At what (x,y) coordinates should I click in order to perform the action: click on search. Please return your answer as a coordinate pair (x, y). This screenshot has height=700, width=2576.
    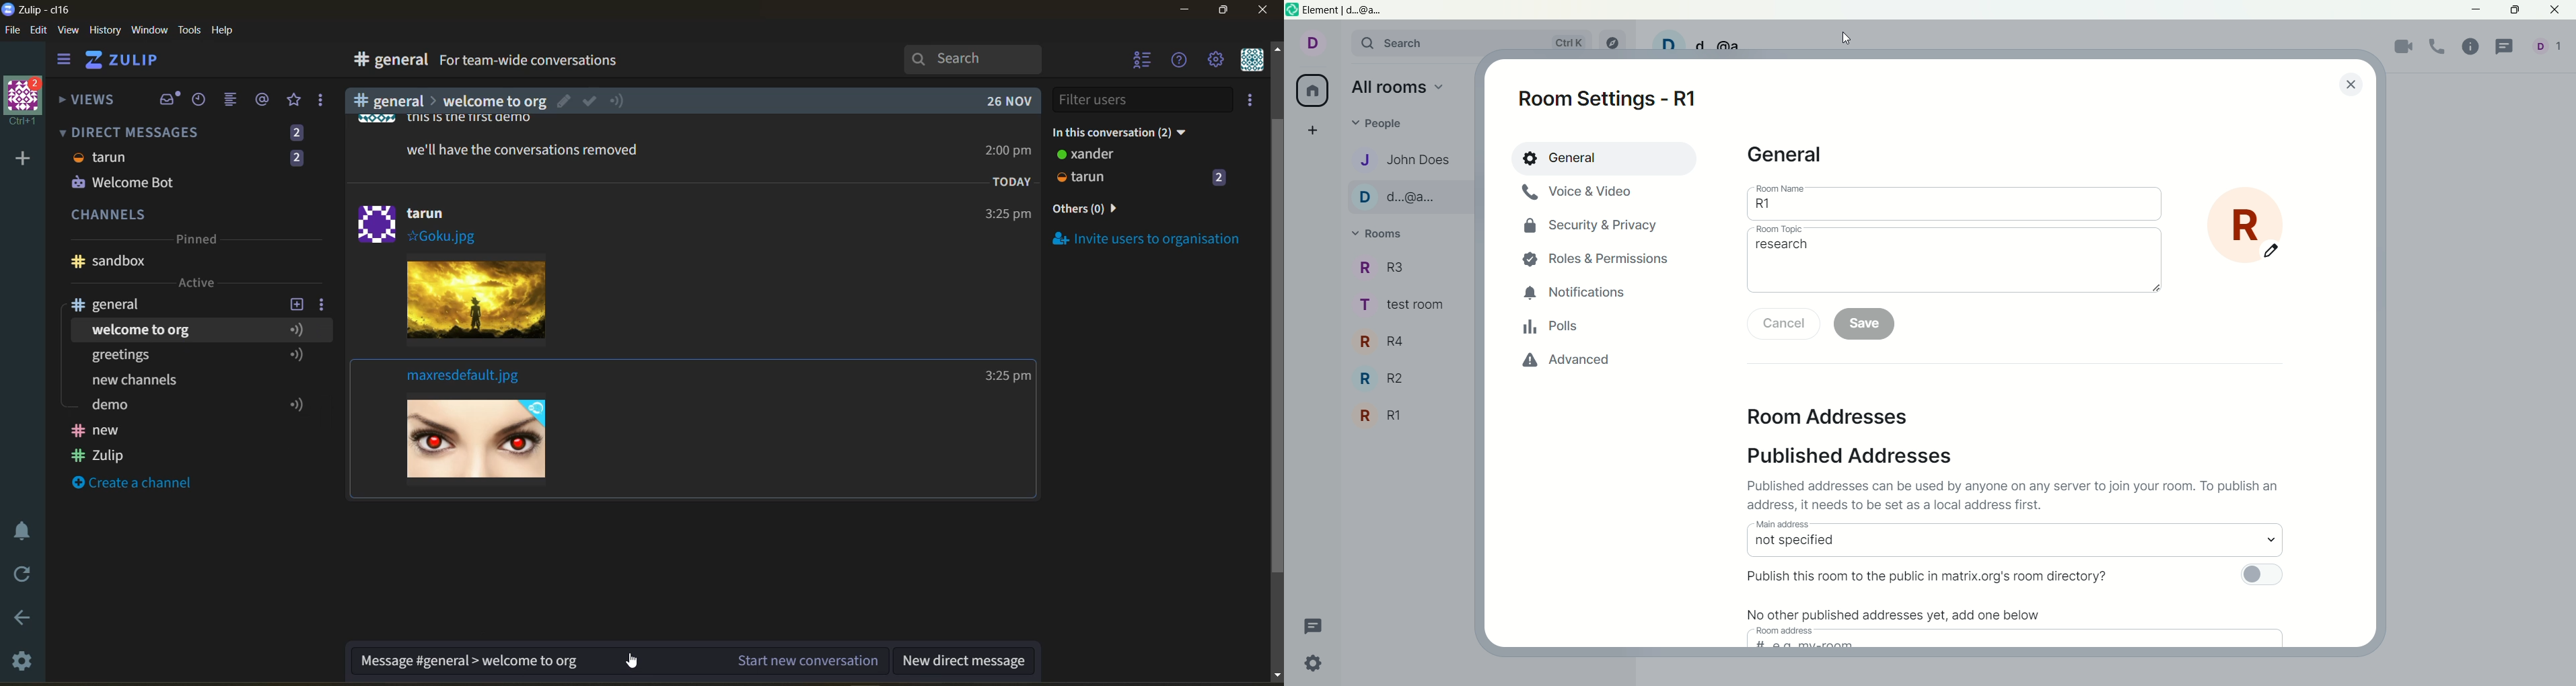
    Looking at the image, I should click on (985, 59).